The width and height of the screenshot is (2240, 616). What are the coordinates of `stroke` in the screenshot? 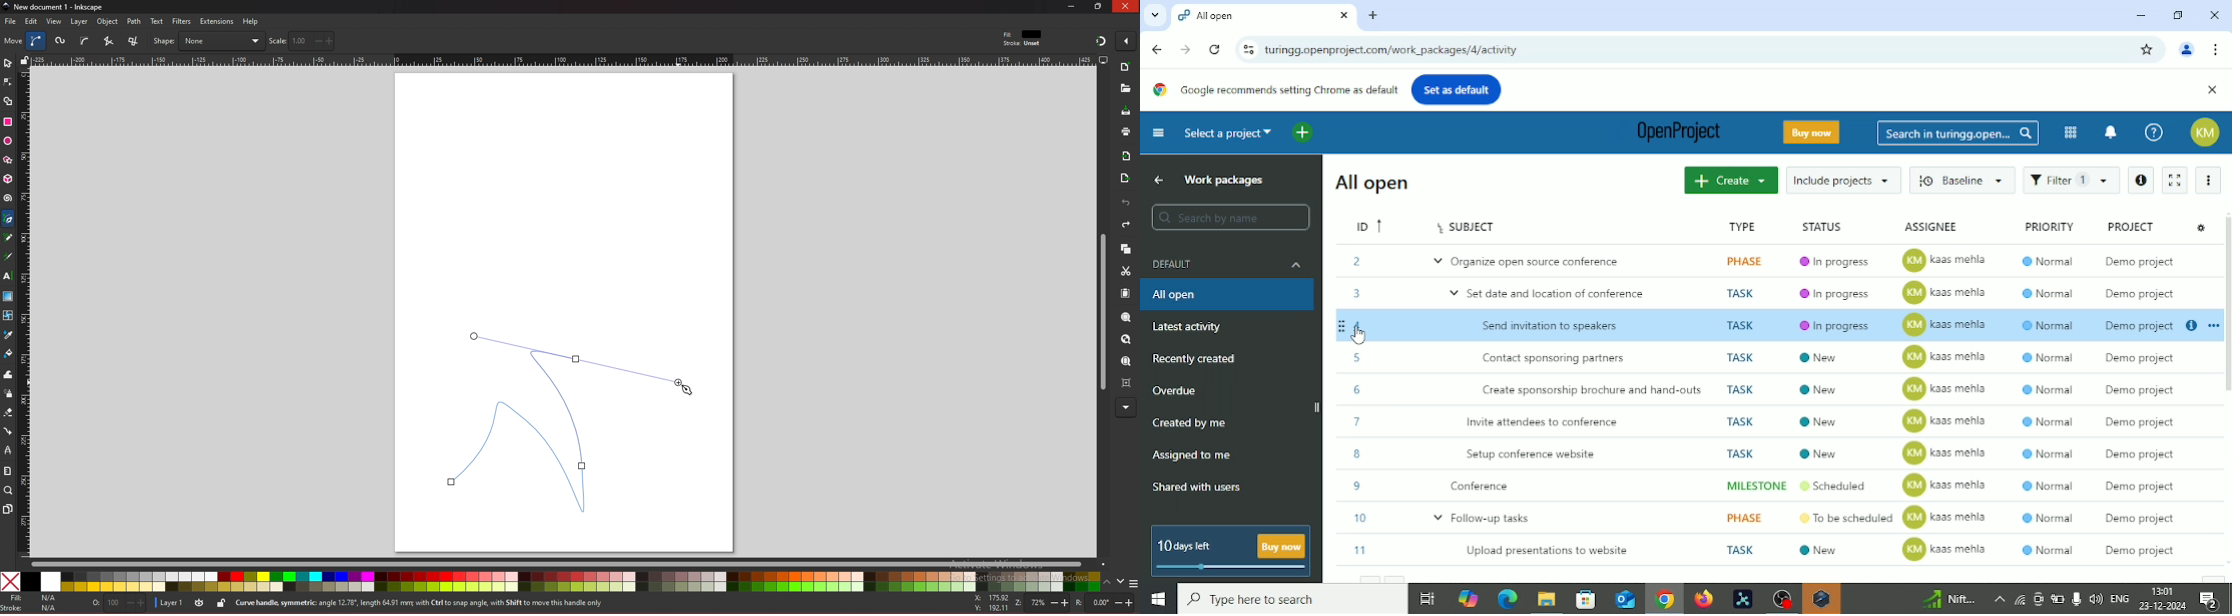 It's located at (1022, 44).